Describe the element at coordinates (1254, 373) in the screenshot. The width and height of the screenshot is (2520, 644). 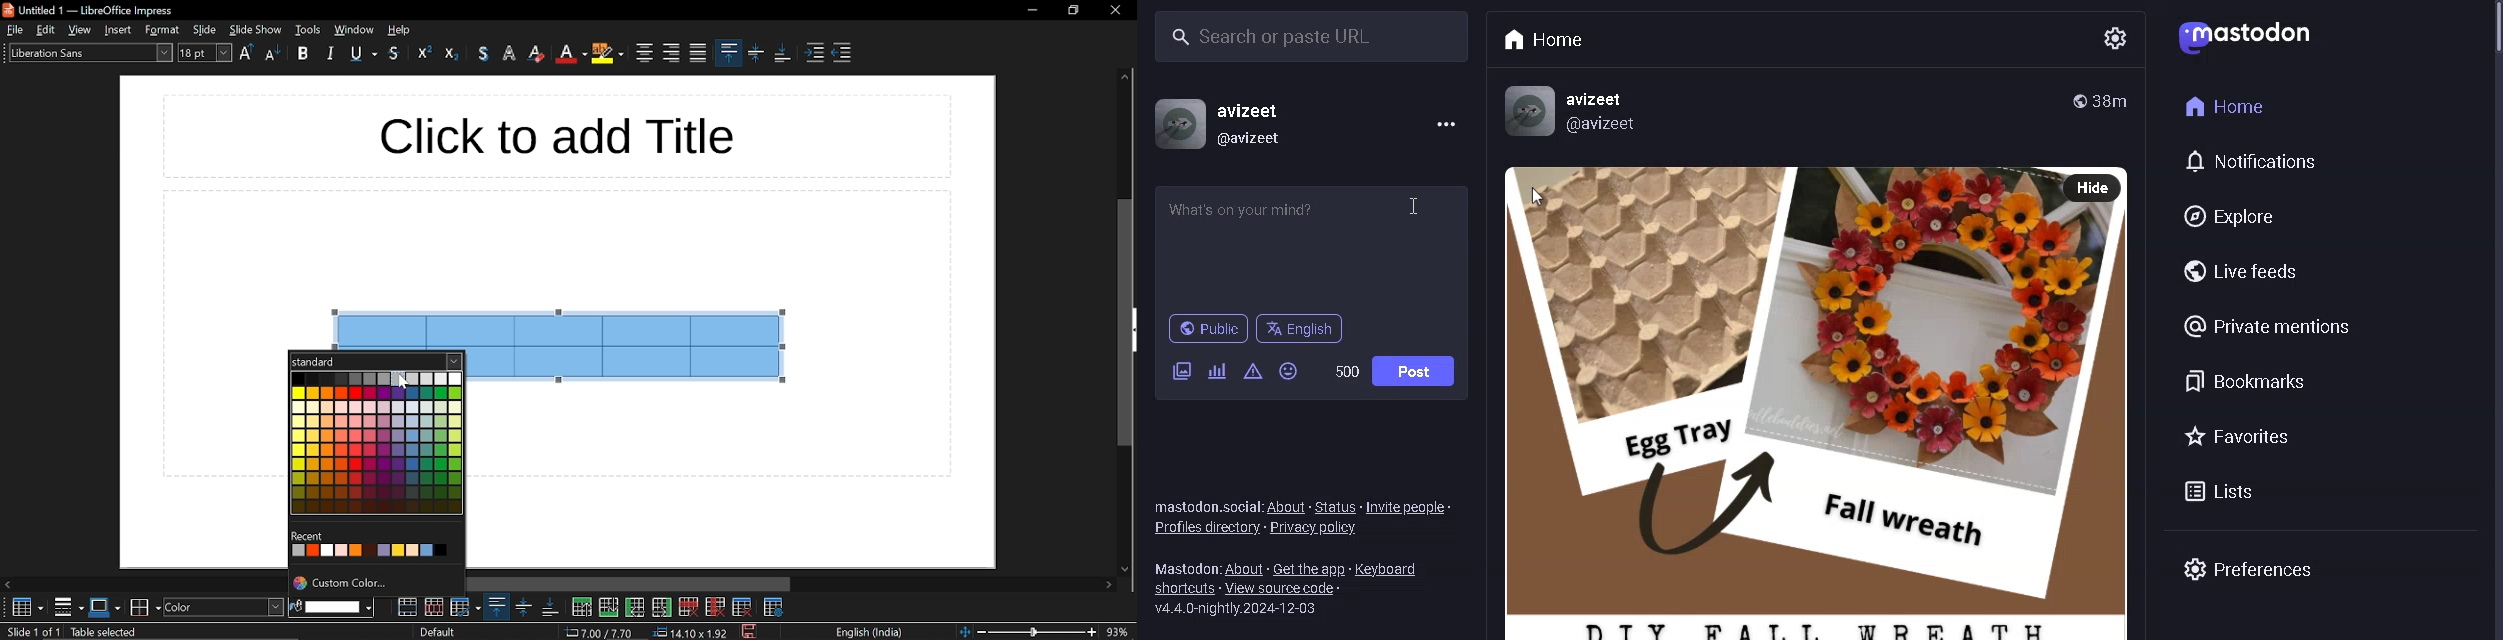
I see `content warning` at that location.